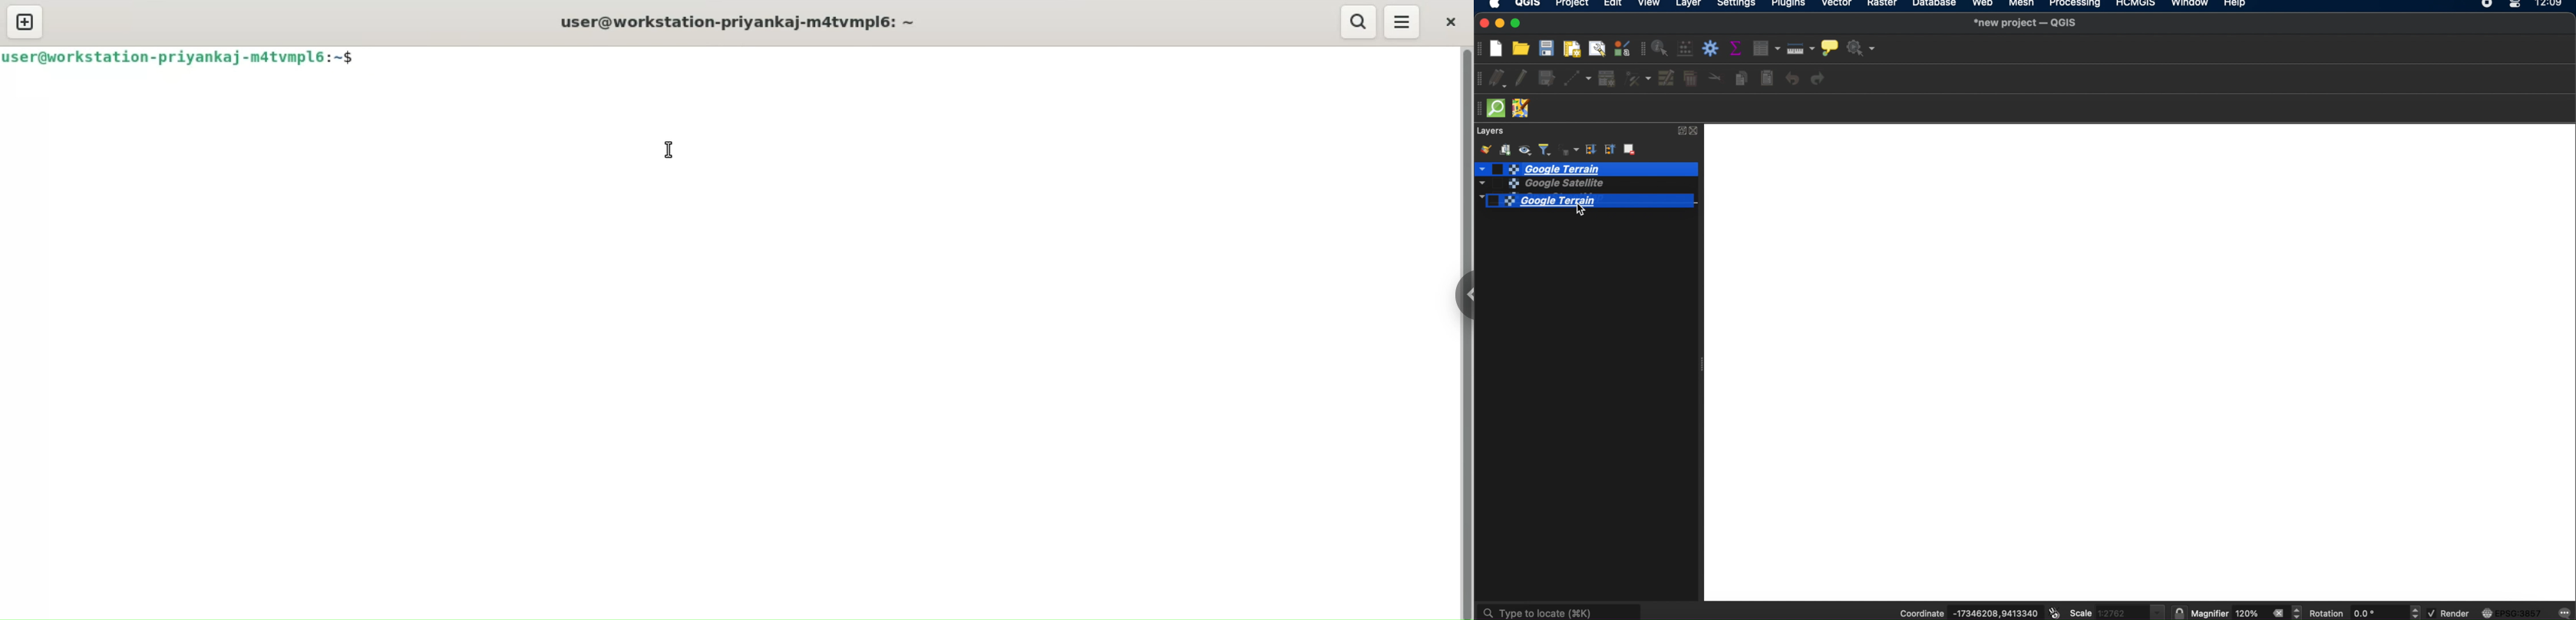  I want to click on apple icon, so click(1498, 5).